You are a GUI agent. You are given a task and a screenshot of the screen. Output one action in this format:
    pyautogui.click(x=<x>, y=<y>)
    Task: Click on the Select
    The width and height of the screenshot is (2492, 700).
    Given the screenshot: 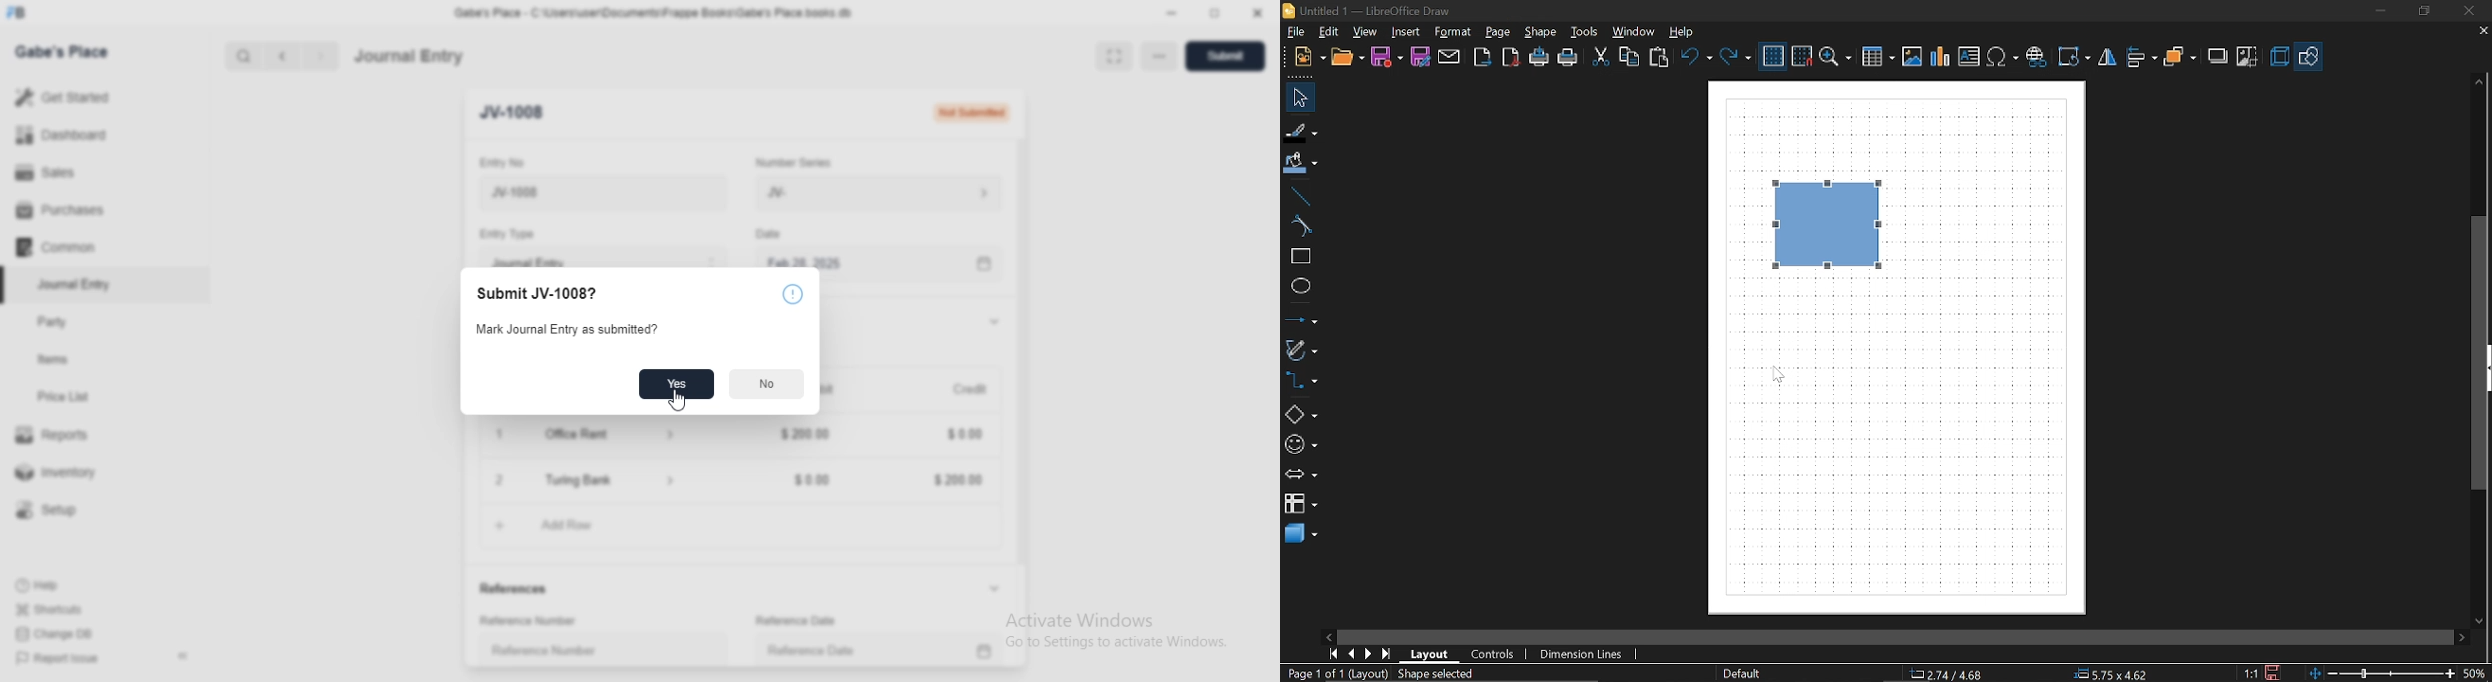 What is the action you would take?
    pyautogui.click(x=1301, y=98)
    